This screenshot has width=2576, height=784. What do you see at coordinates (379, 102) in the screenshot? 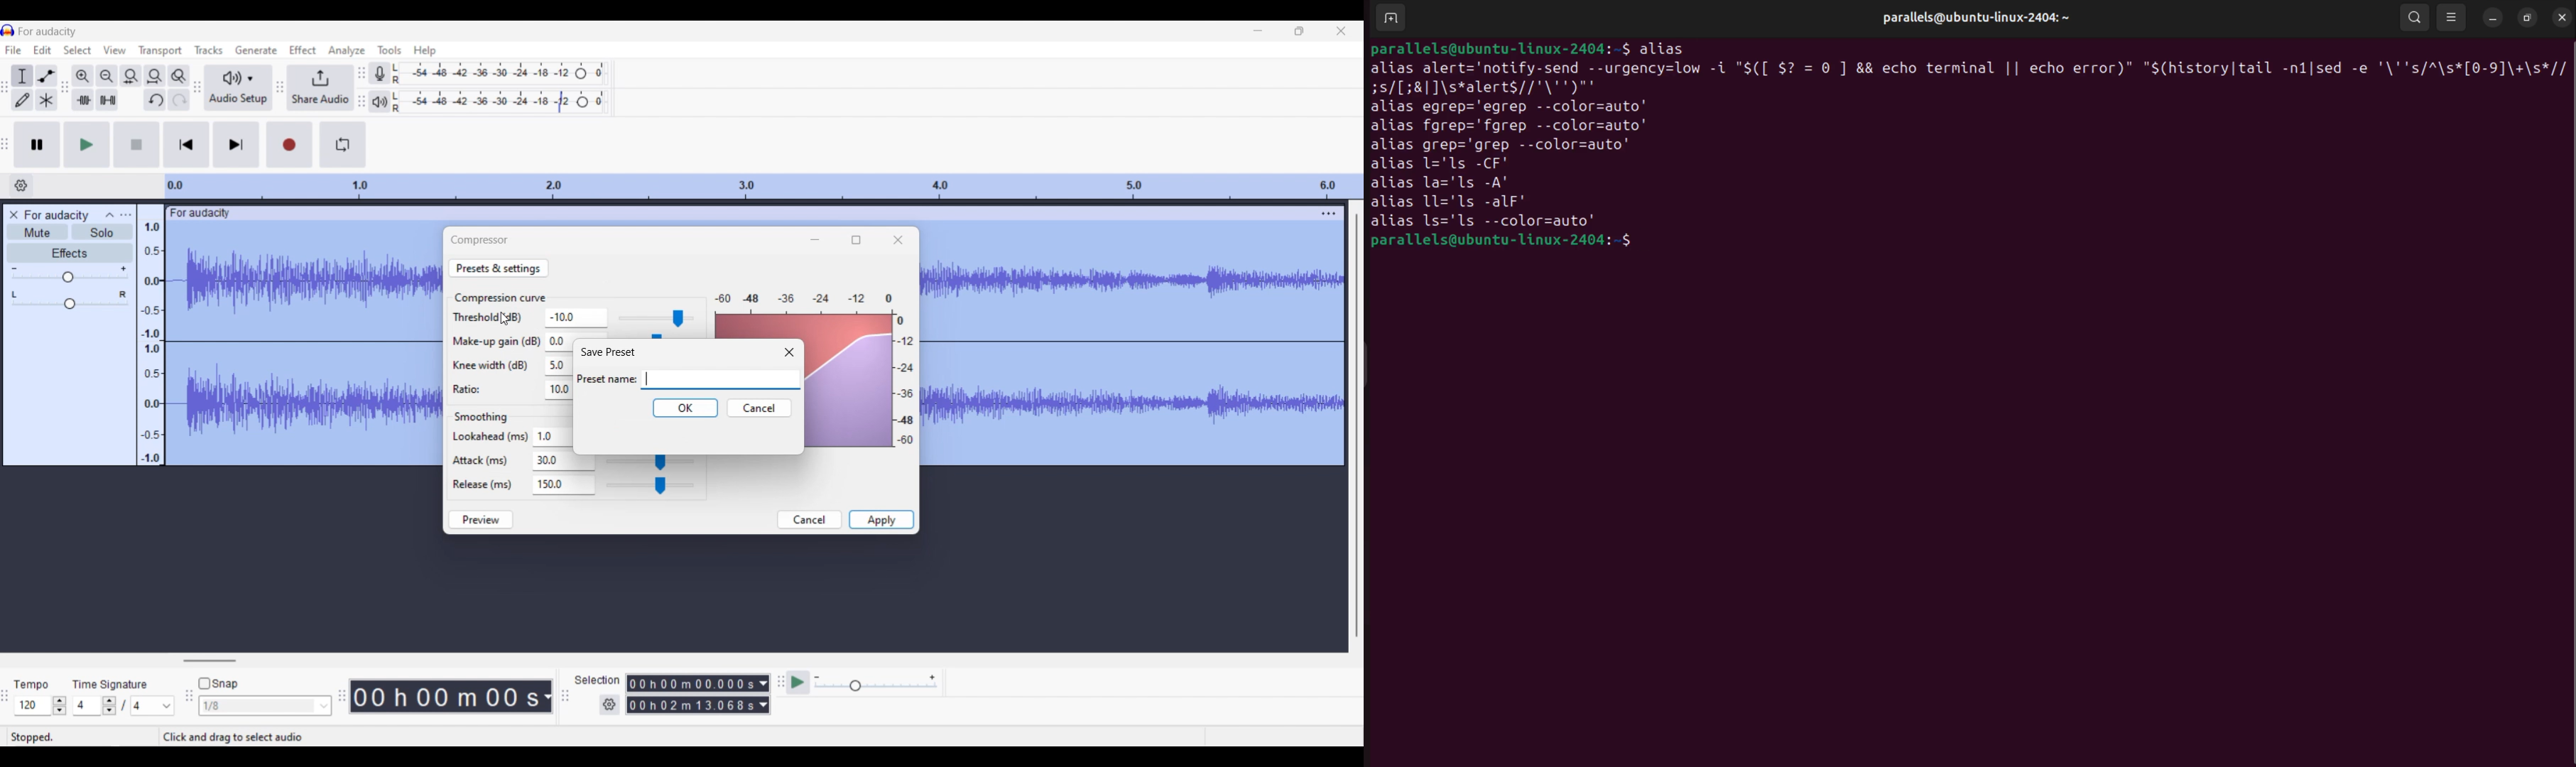
I see `Playback meter` at bounding box center [379, 102].